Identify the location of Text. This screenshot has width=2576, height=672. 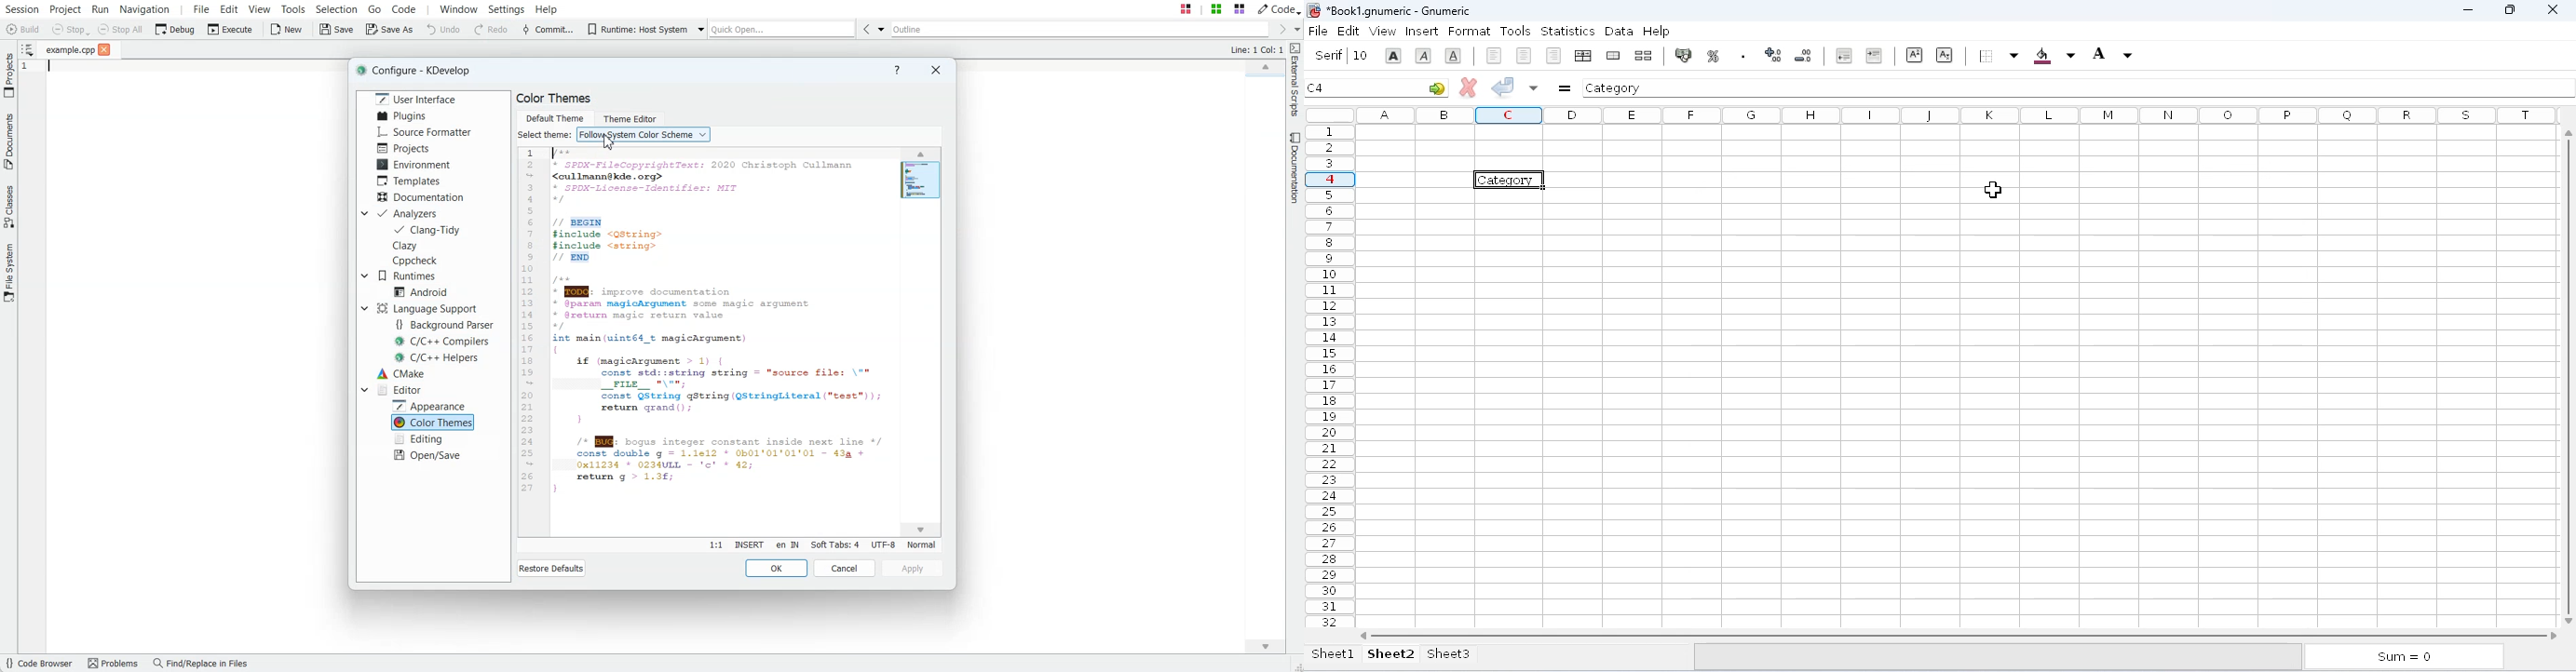
(554, 98).